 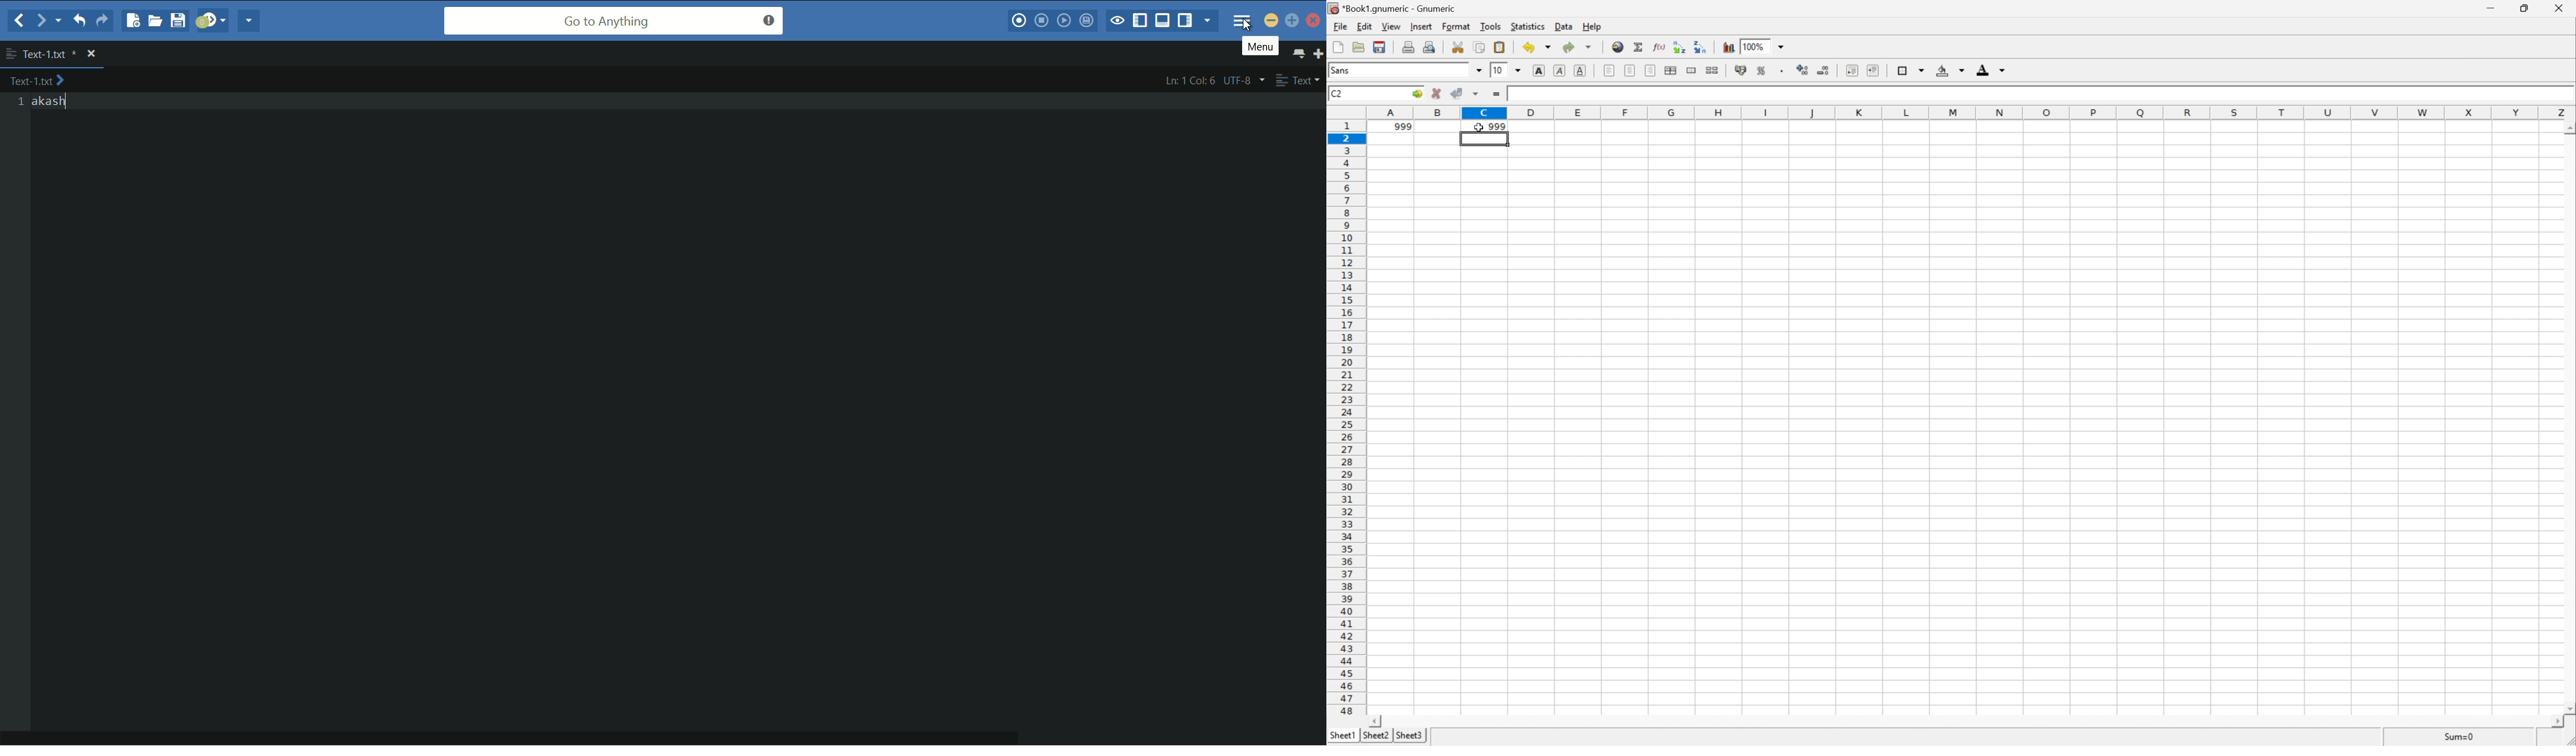 What do you see at coordinates (51, 104) in the screenshot?
I see `text` at bounding box center [51, 104].